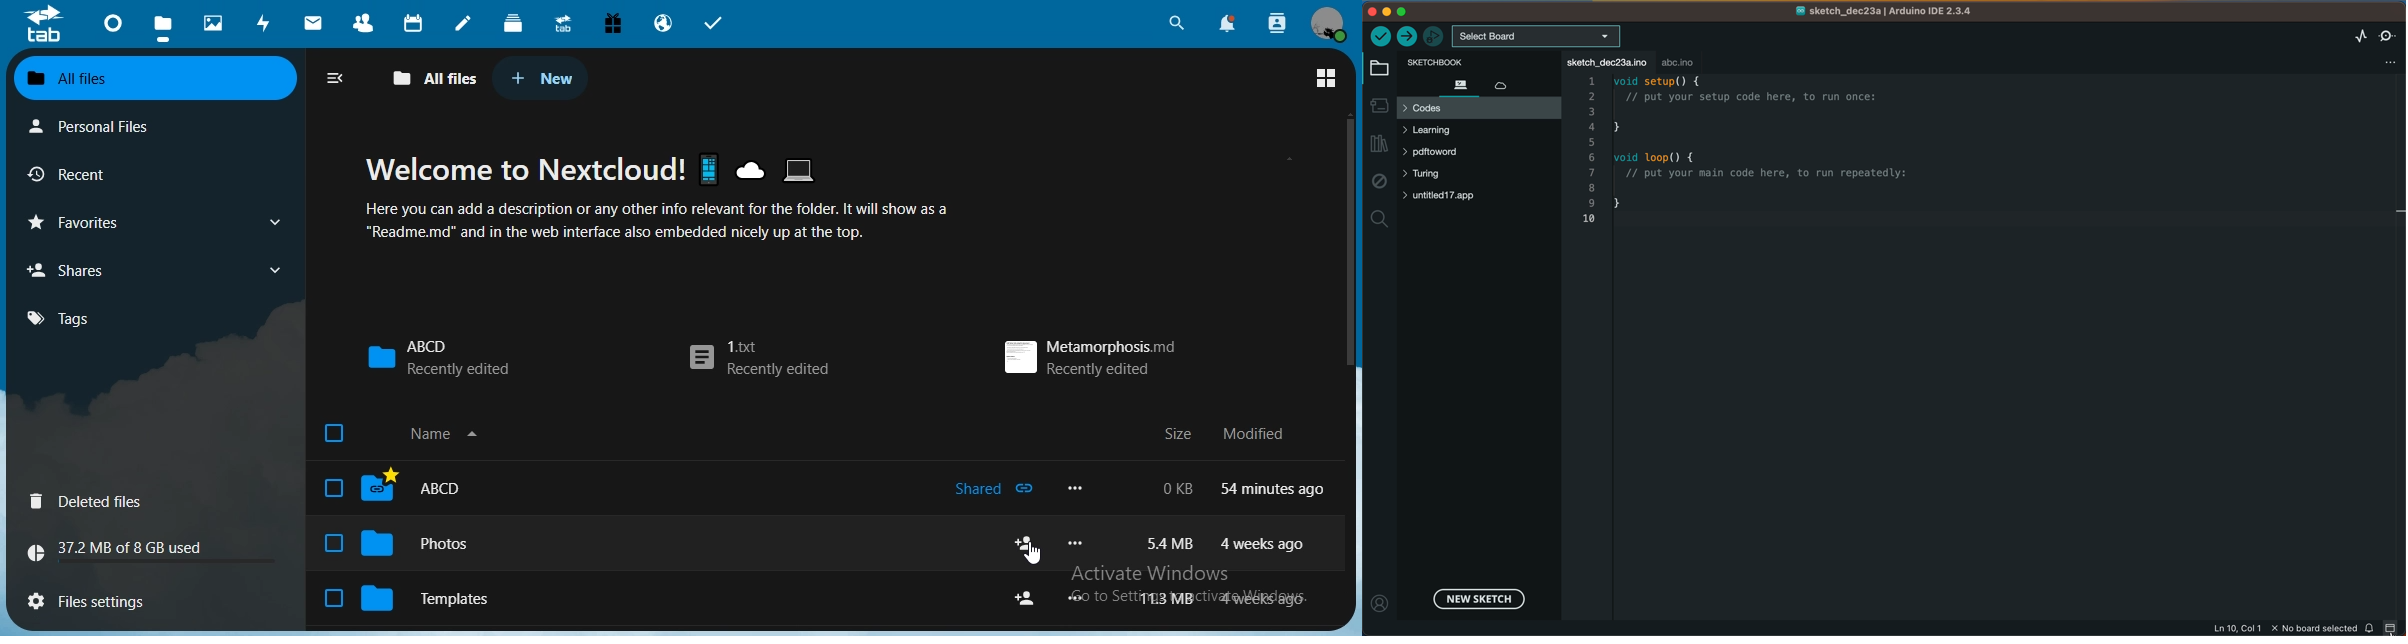 The height and width of the screenshot is (644, 2408). Describe the element at coordinates (513, 22) in the screenshot. I see `deck` at that location.